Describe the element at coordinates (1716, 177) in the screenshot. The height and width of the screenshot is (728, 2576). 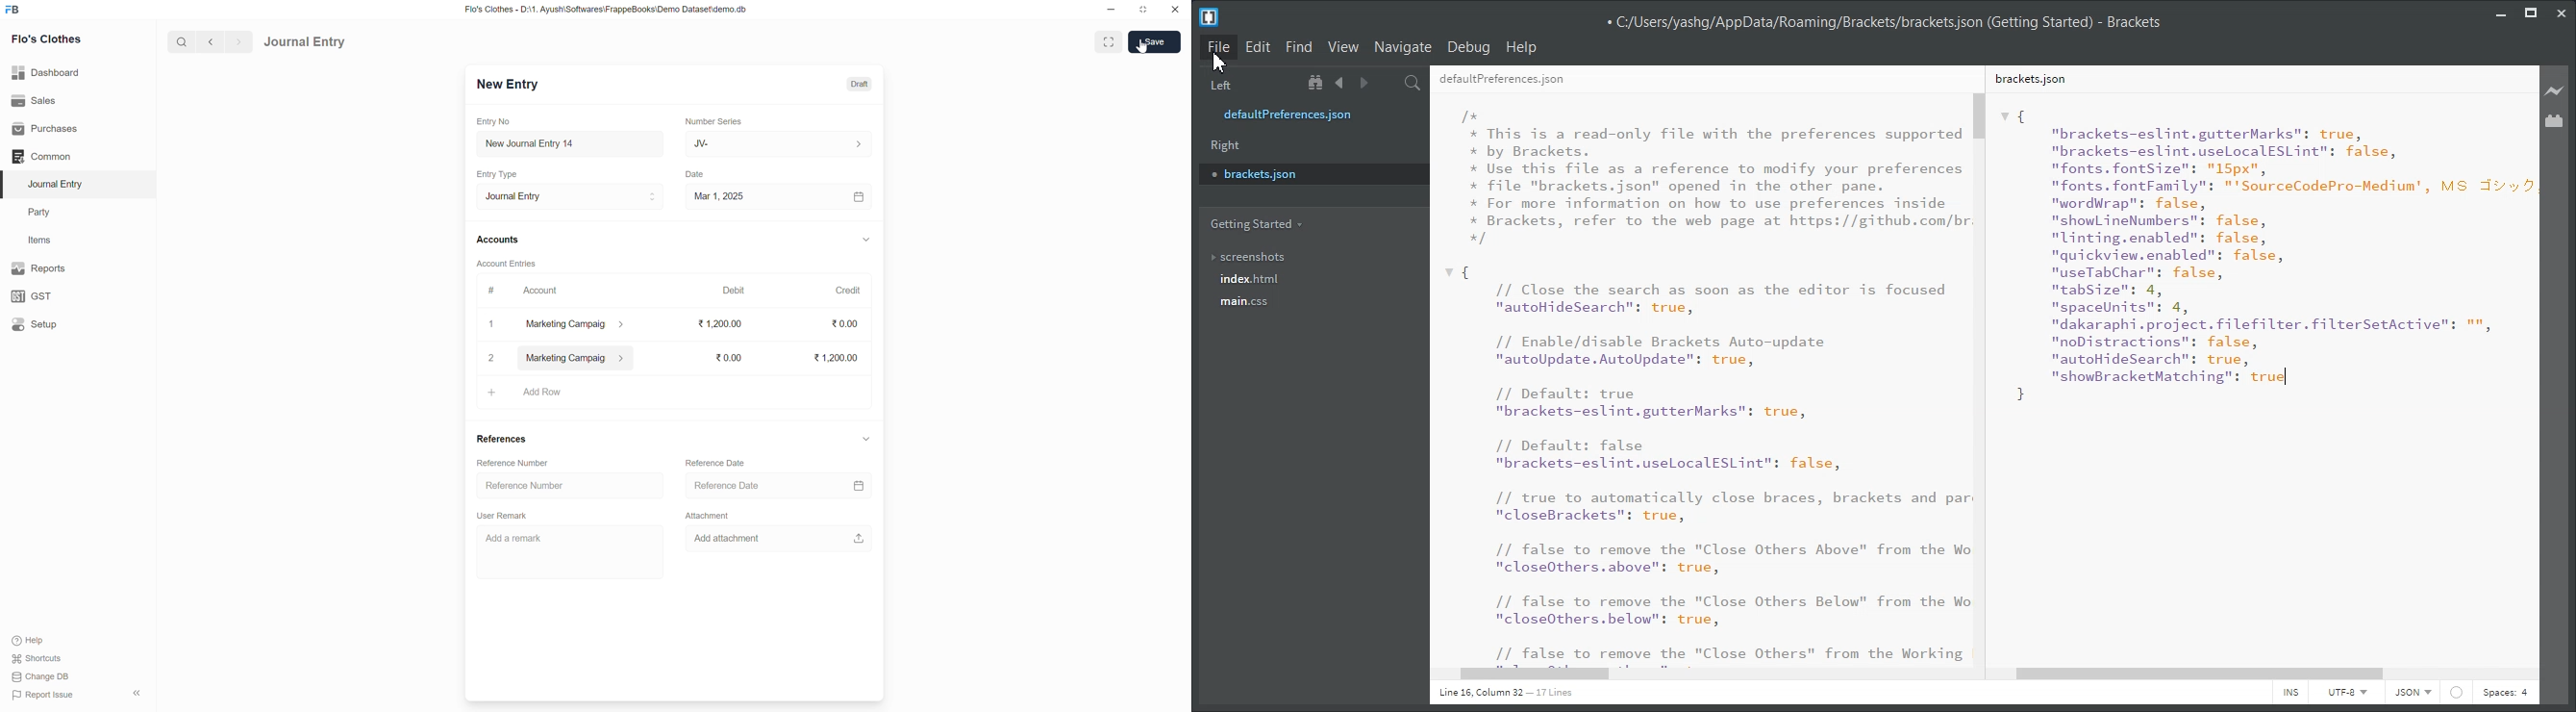
I see `/*

* This is a read-only file with the preferences supported
* by Brackets.

* Use this file as a reference to modify your preferences
* file "brackets.json" opened in the other pane.

* For more information on how to use preferences inside

* Brackets, refer to the web page at https://github.com/br
*/` at that location.